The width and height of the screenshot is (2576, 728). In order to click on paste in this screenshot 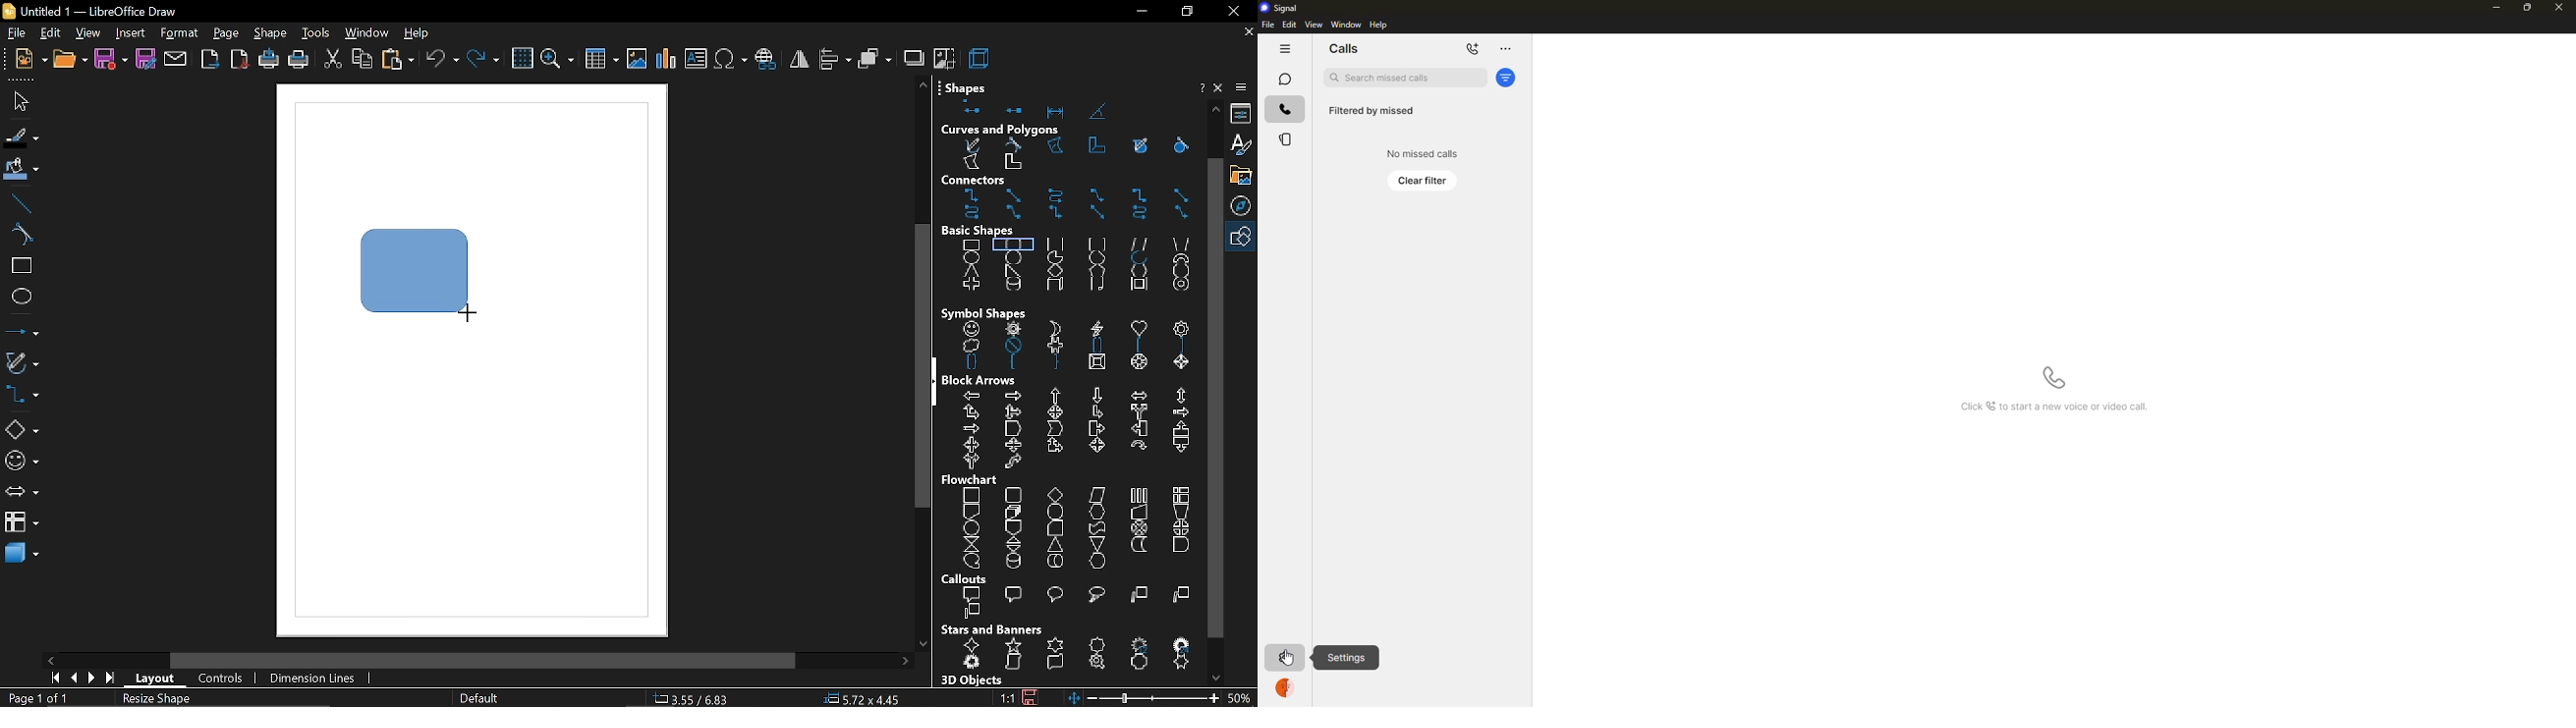, I will do `click(399, 61)`.